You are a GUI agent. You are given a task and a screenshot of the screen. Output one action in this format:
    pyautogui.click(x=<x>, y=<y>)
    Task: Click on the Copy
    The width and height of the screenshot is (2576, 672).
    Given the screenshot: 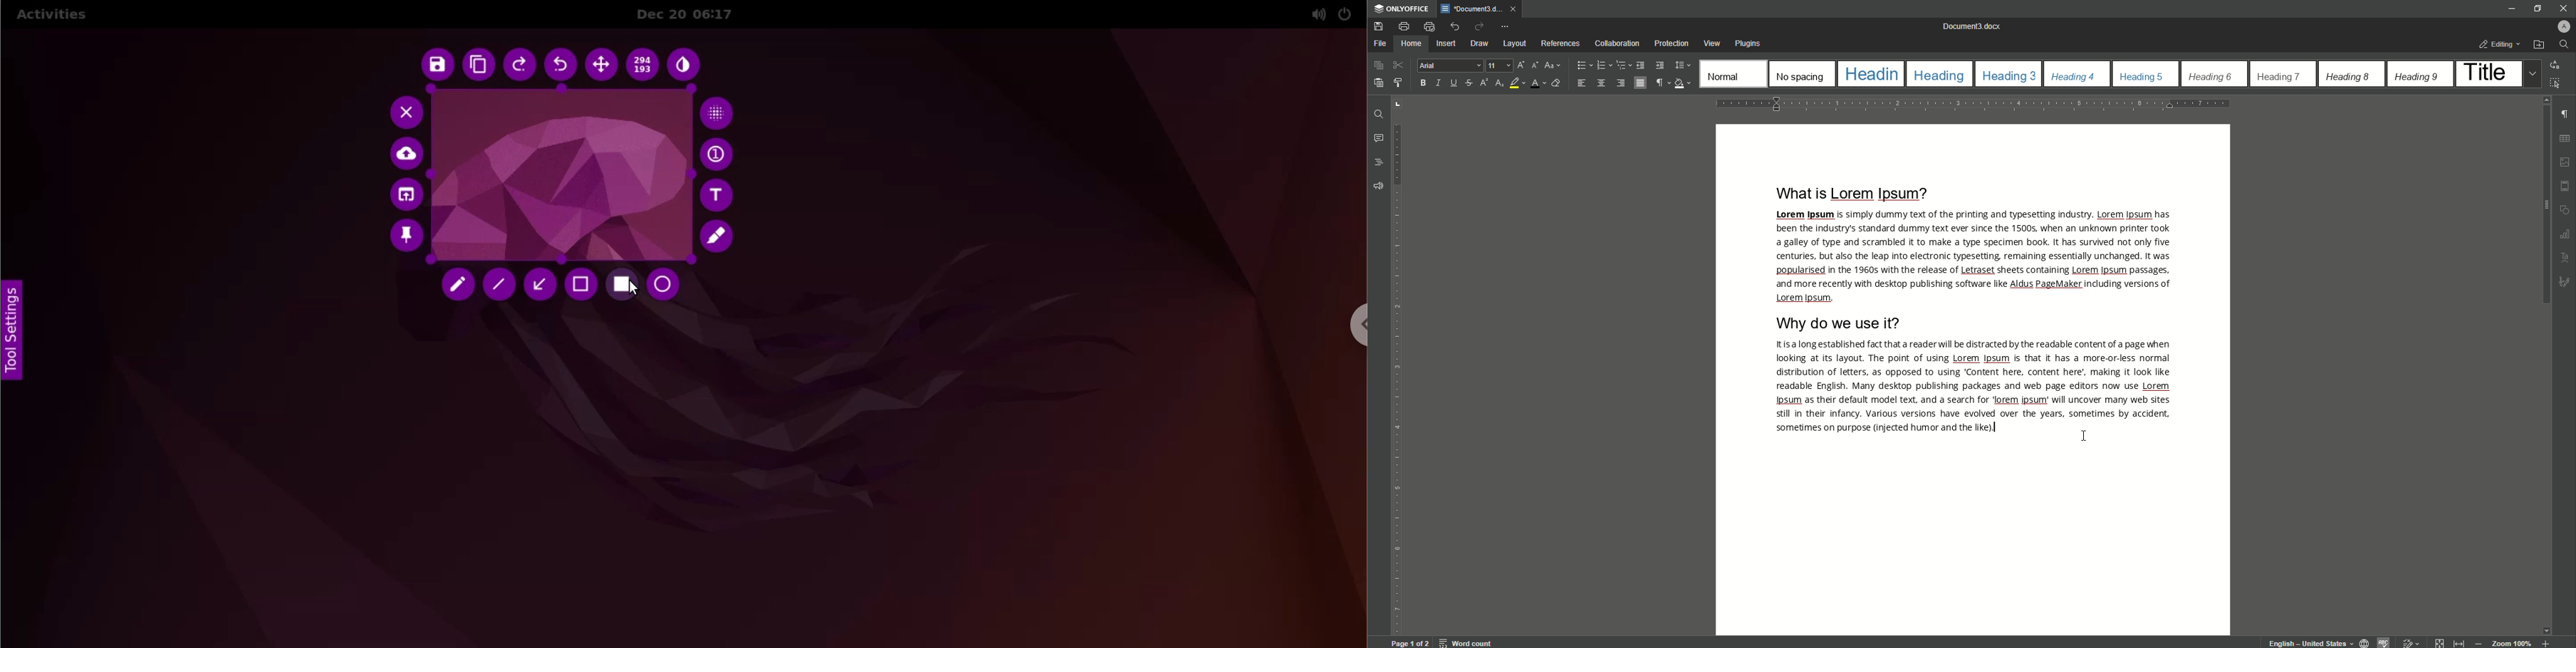 What is the action you would take?
    pyautogui.click(x=1377, y=66)
    